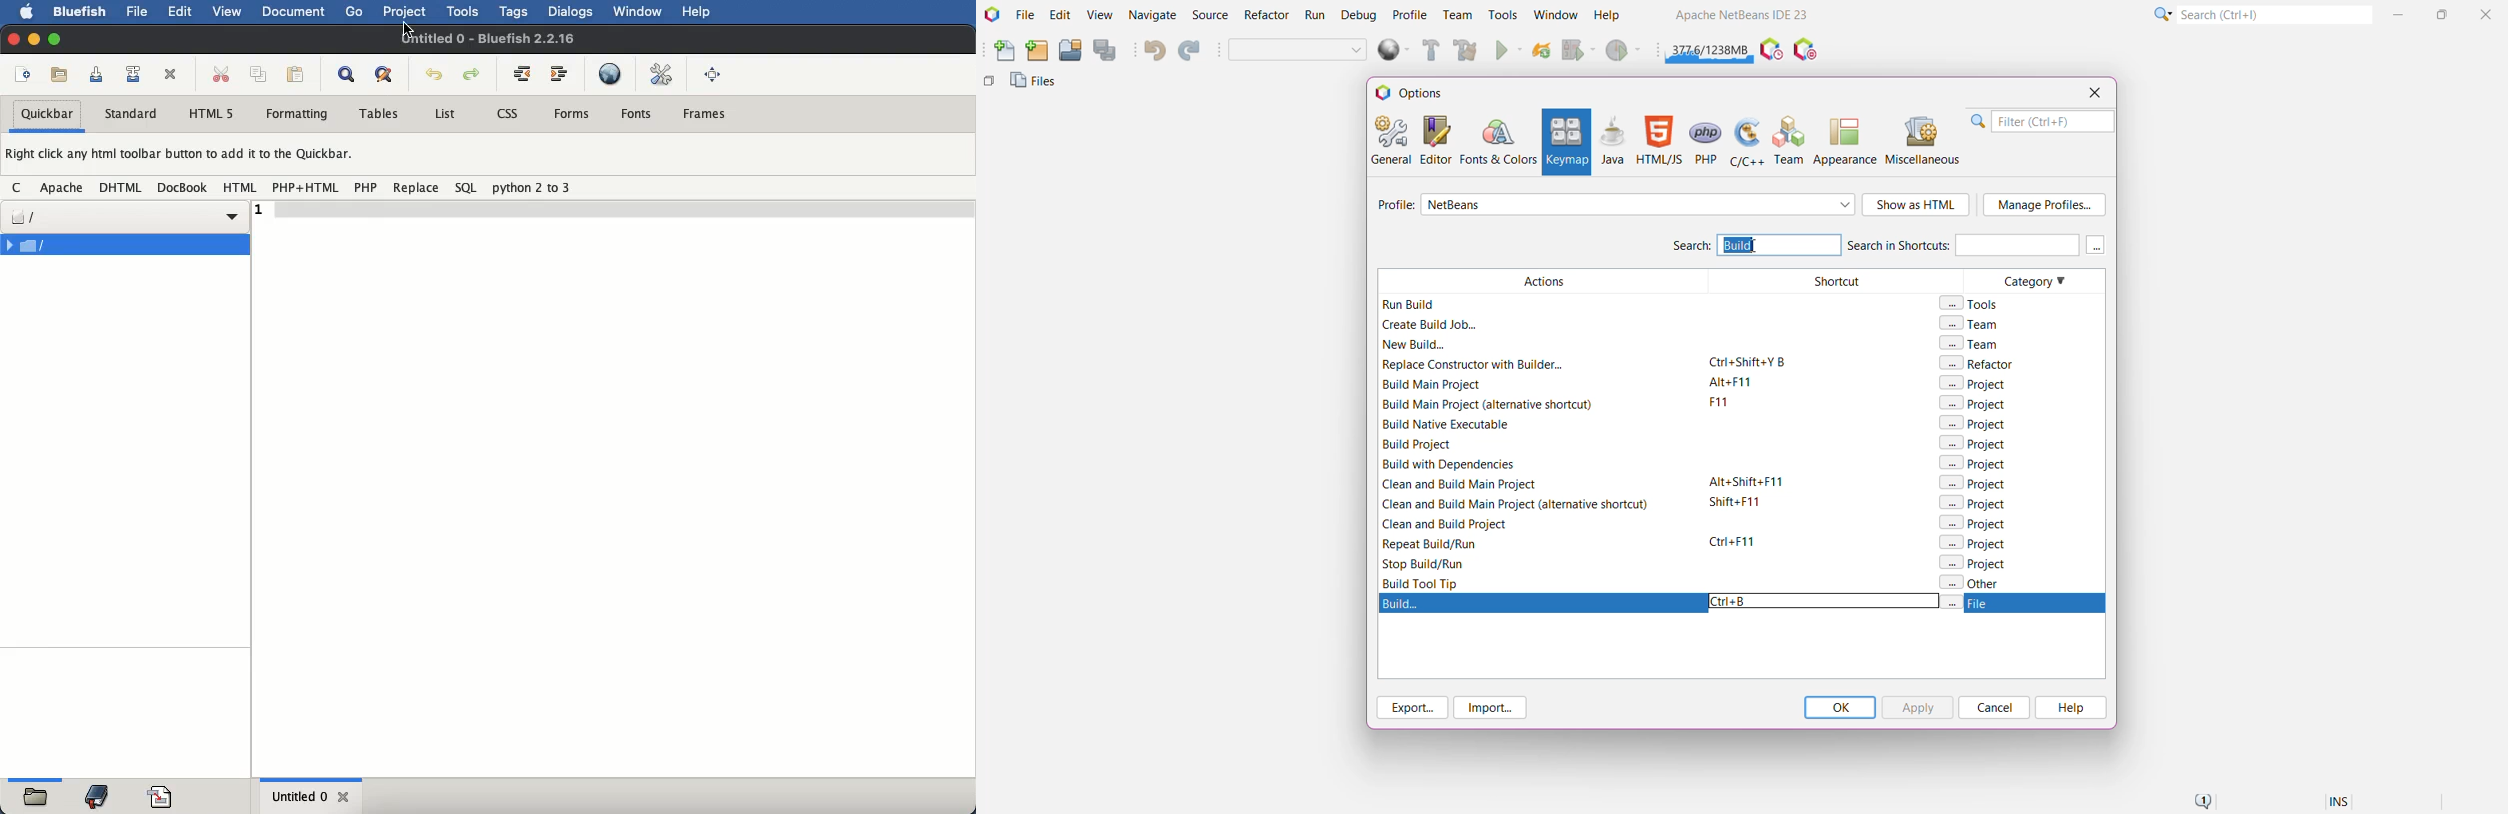 The width and height of the screenshot is (2520, 840). I want to click on , so click(989, 85).